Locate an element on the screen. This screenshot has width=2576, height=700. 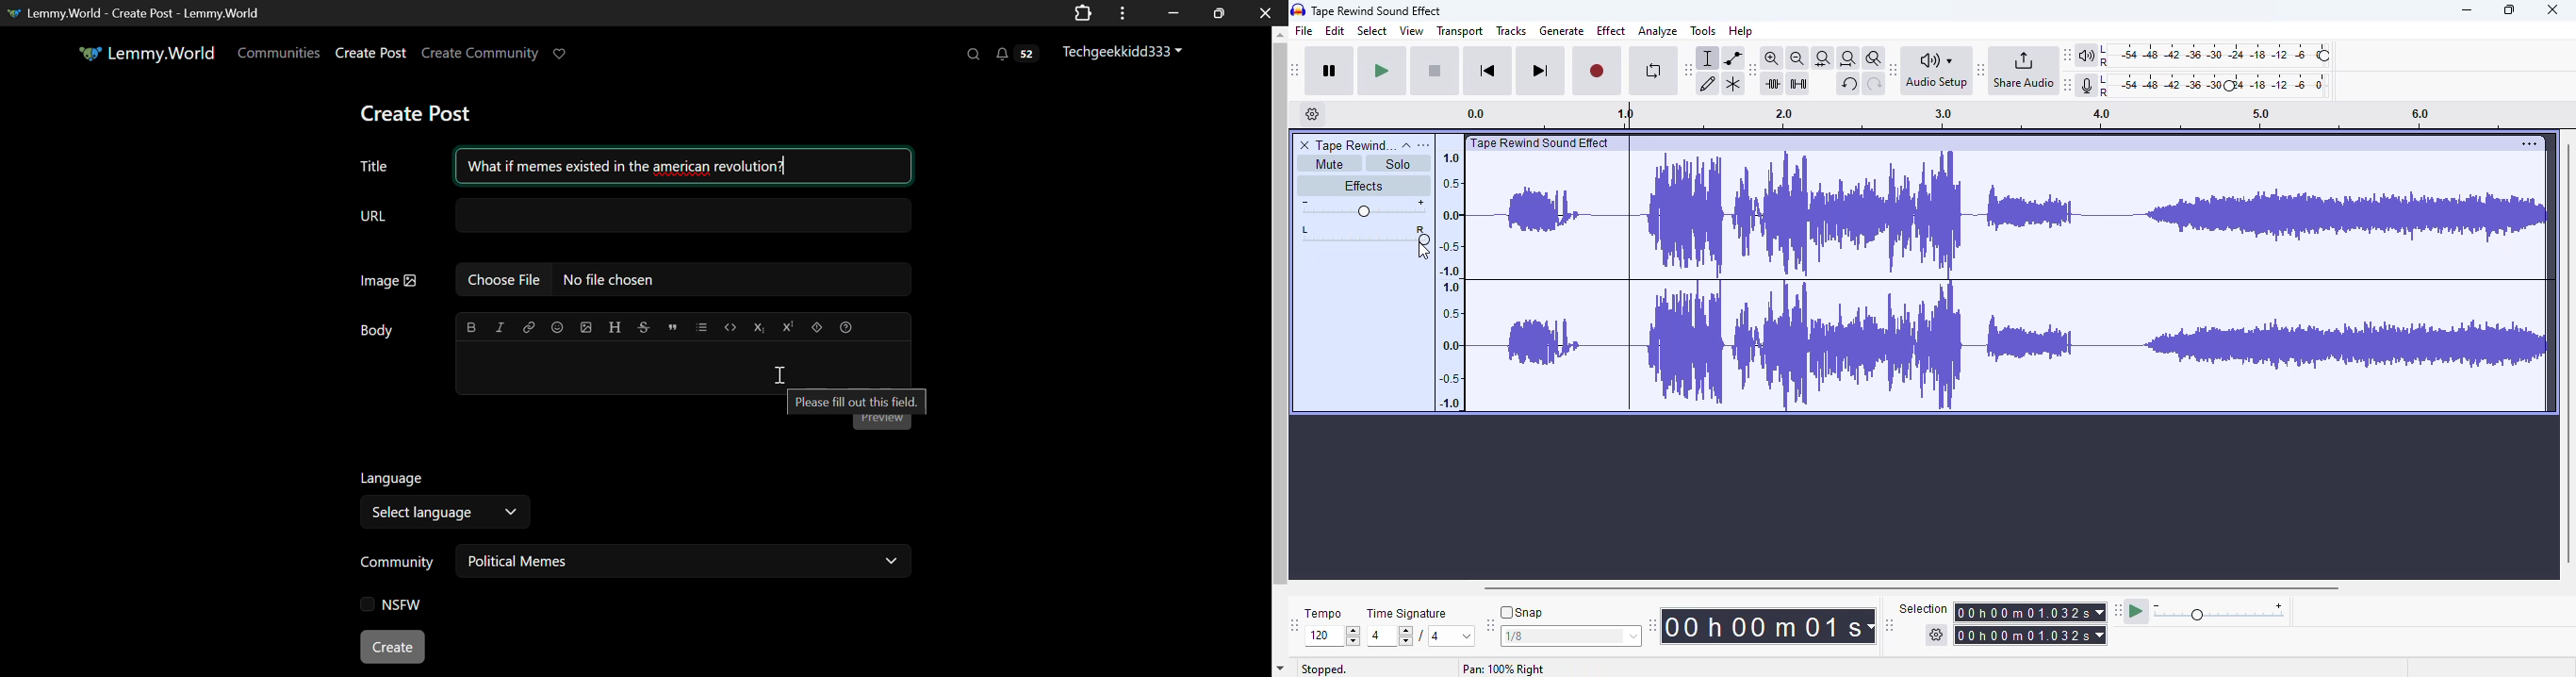
help is located at coordinates (1740, 31).